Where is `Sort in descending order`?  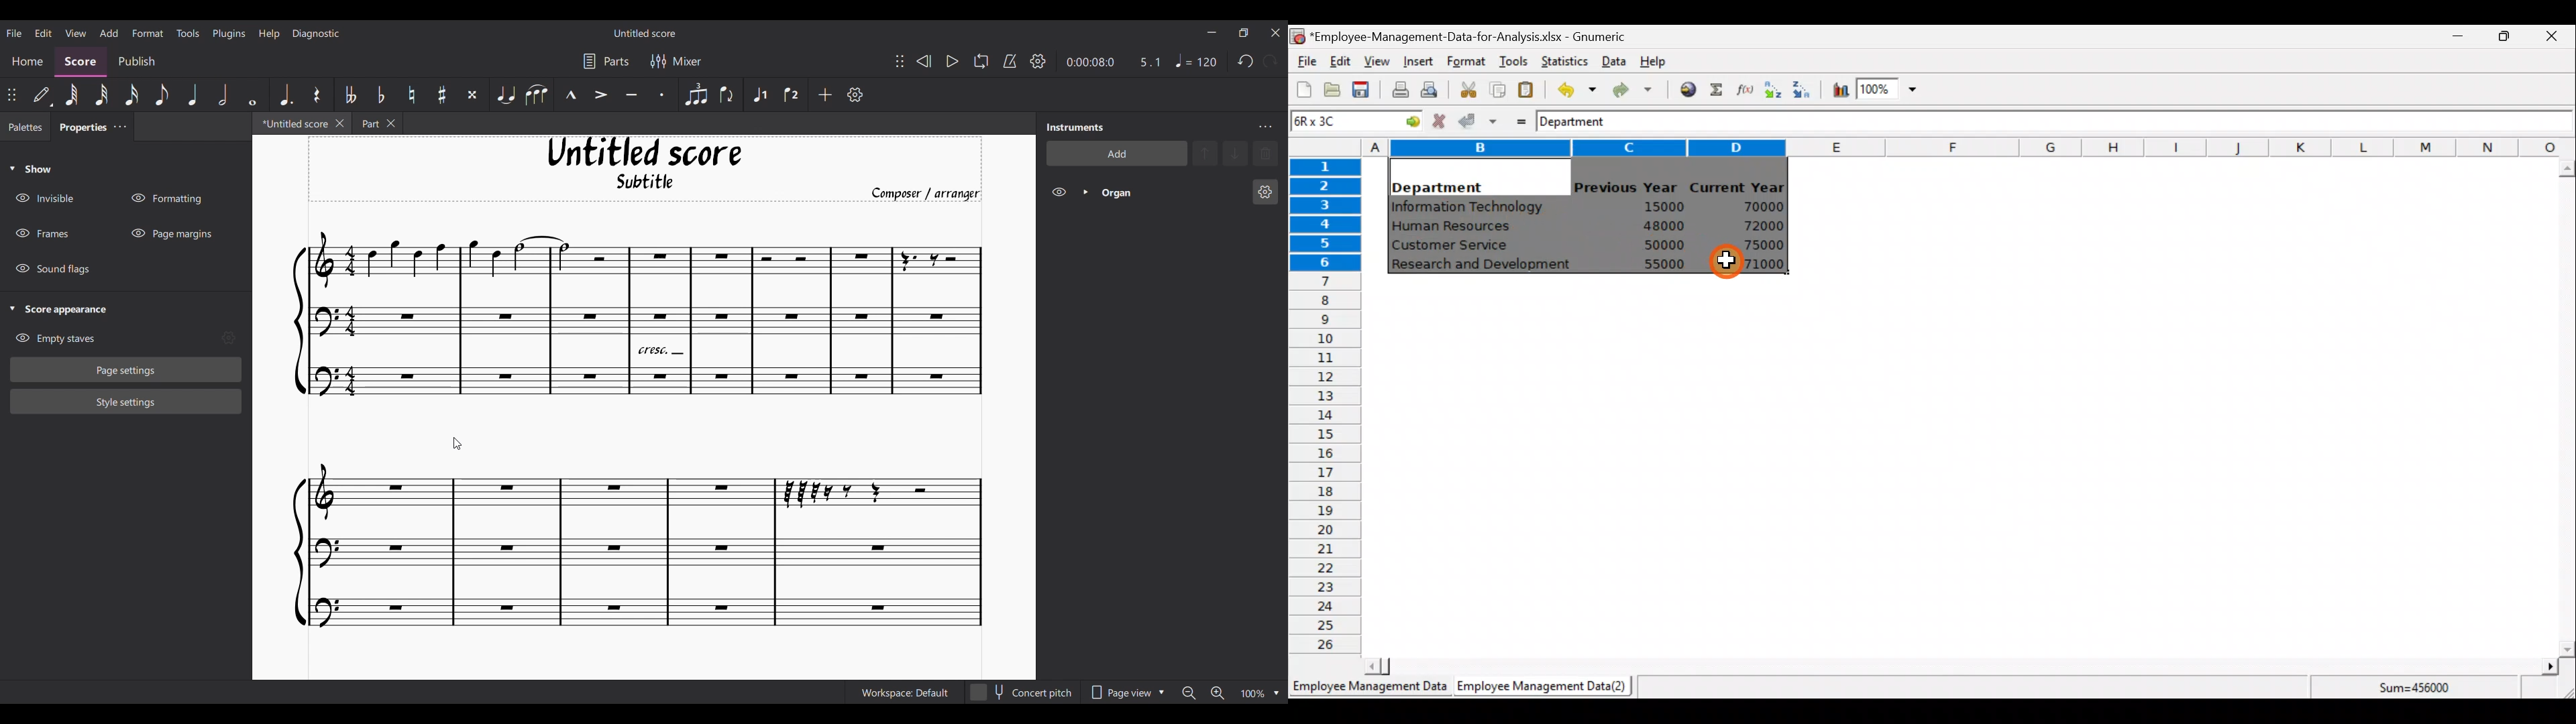 Sort in descending order is located at coordinates (1803, 88).